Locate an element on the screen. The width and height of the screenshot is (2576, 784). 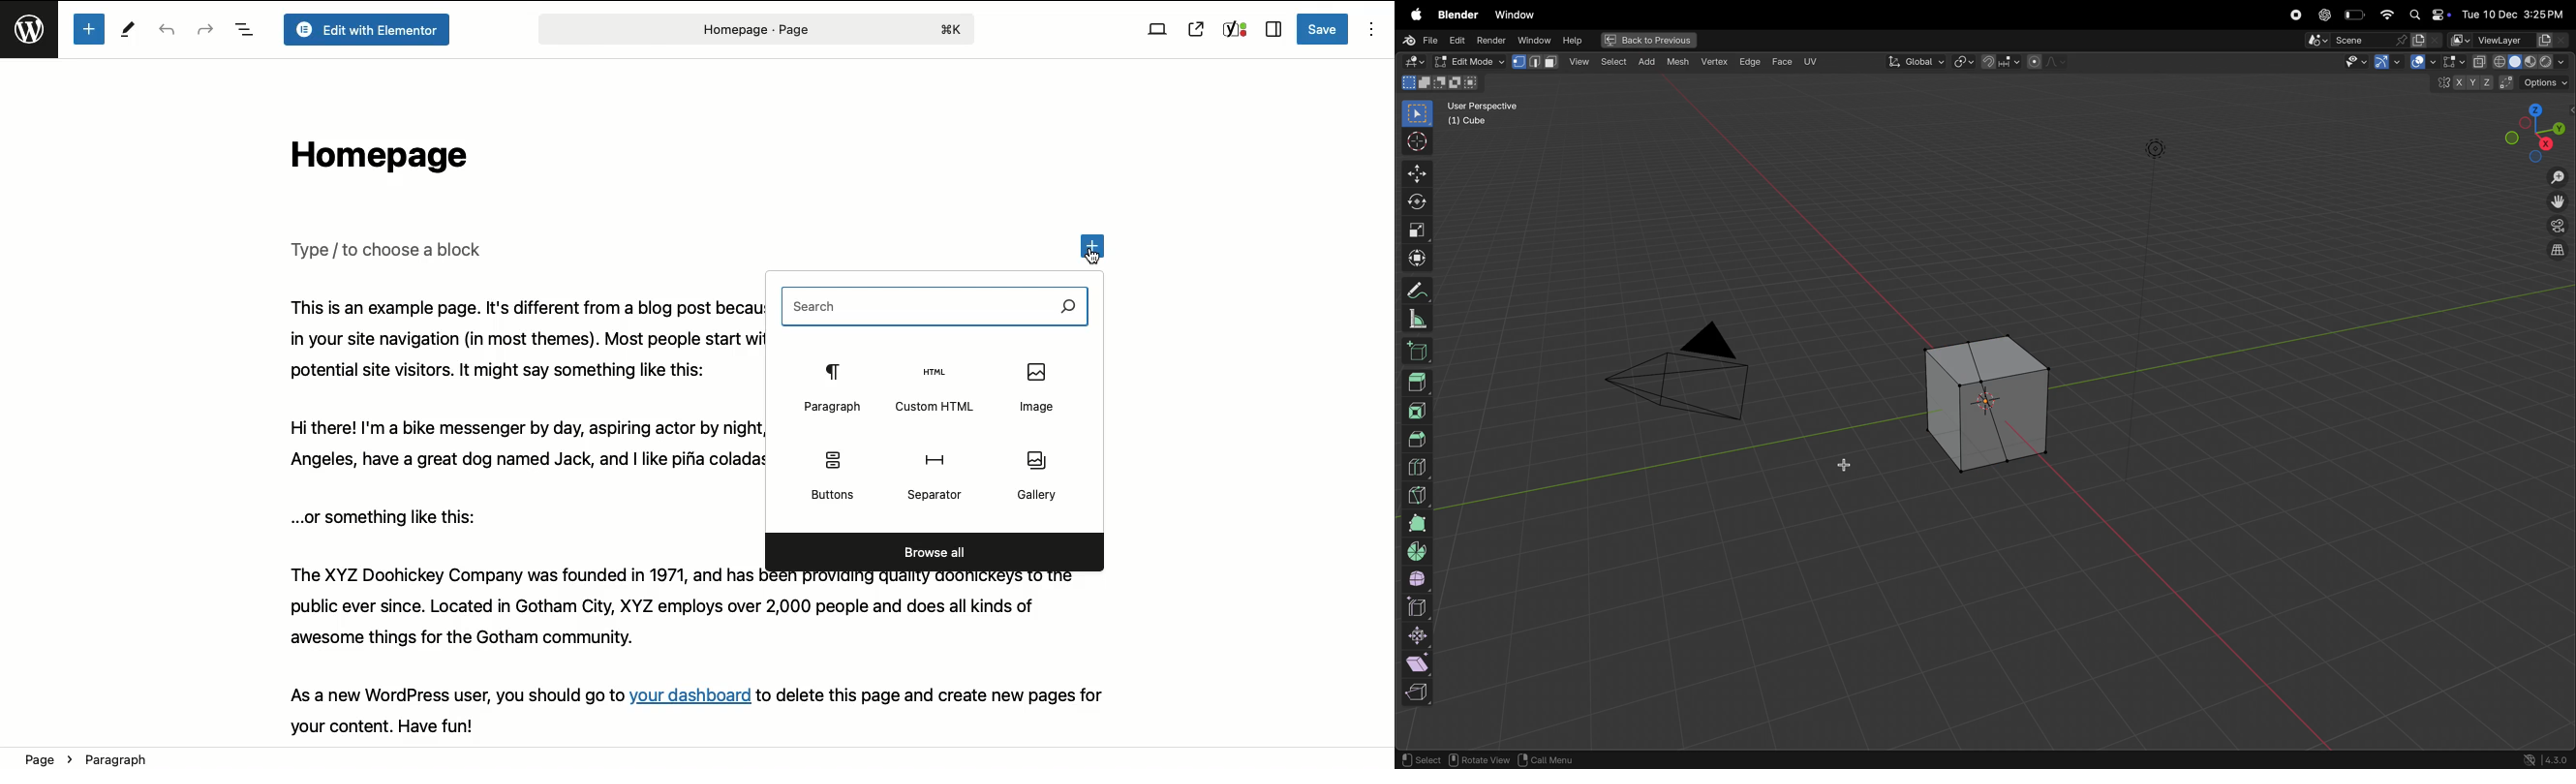
Gallery is located at coordinates (1039, 474).